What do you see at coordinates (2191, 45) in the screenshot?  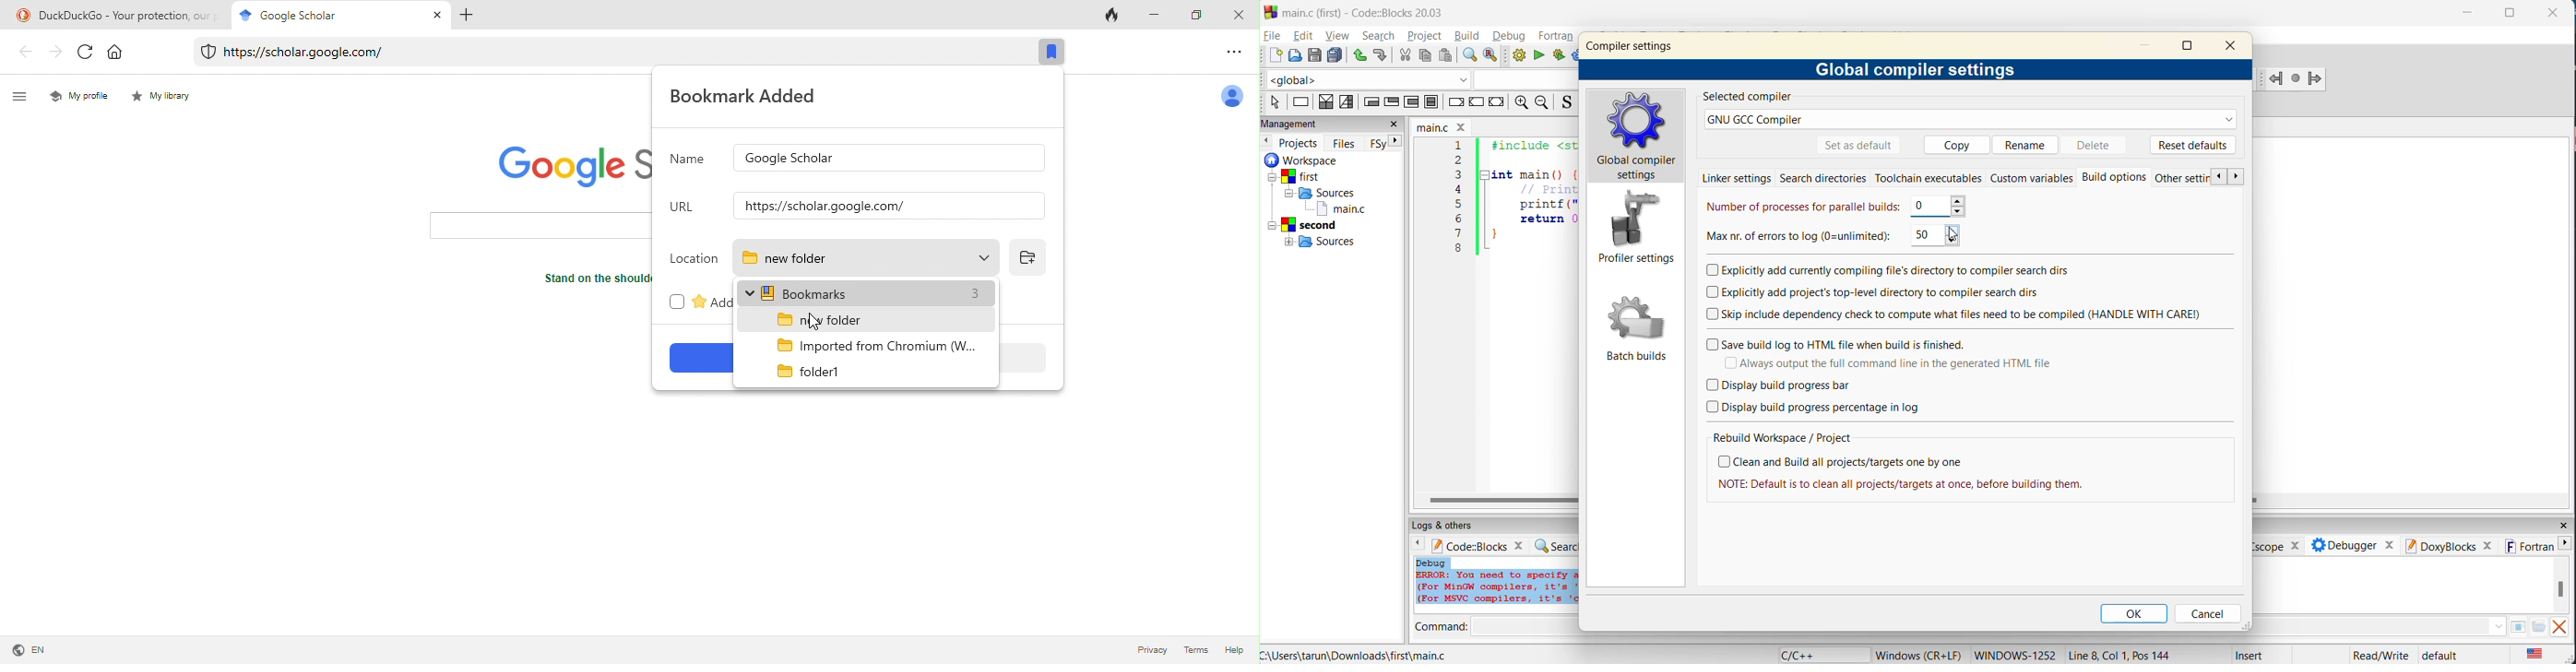 I see `maximize` at bounding box center [2191, 45].